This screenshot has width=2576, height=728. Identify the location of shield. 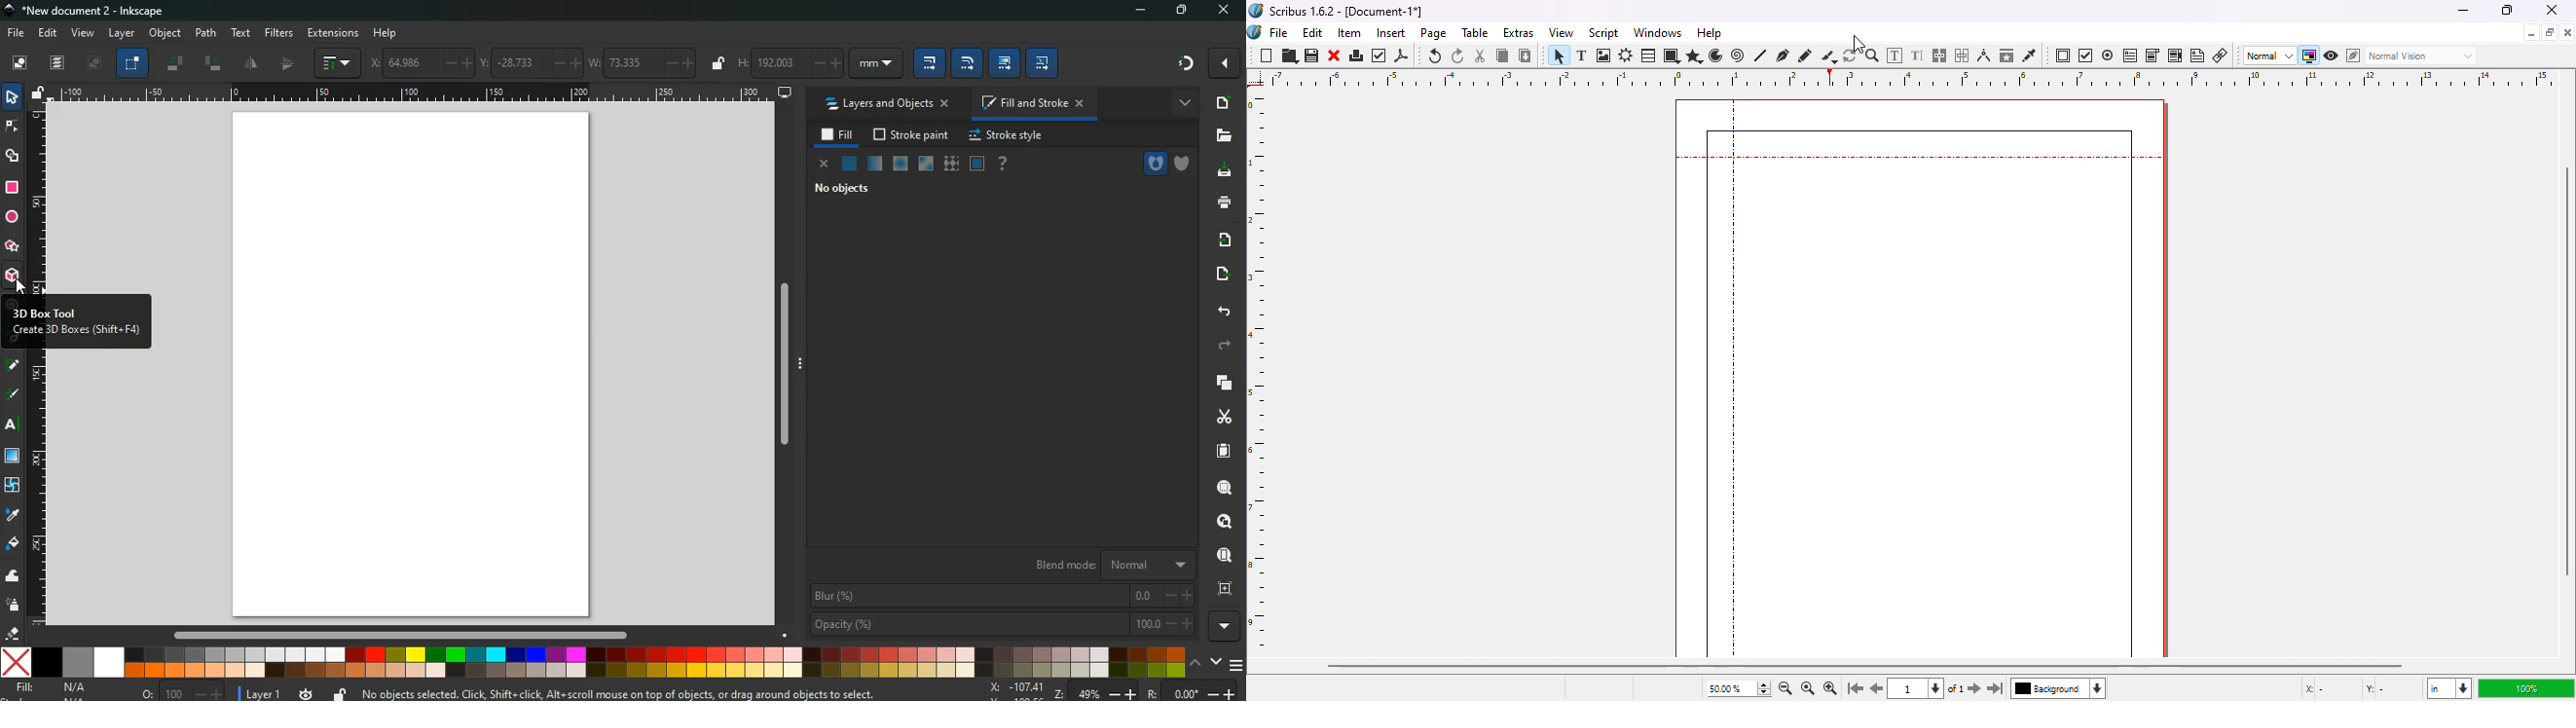
(1186, 164).